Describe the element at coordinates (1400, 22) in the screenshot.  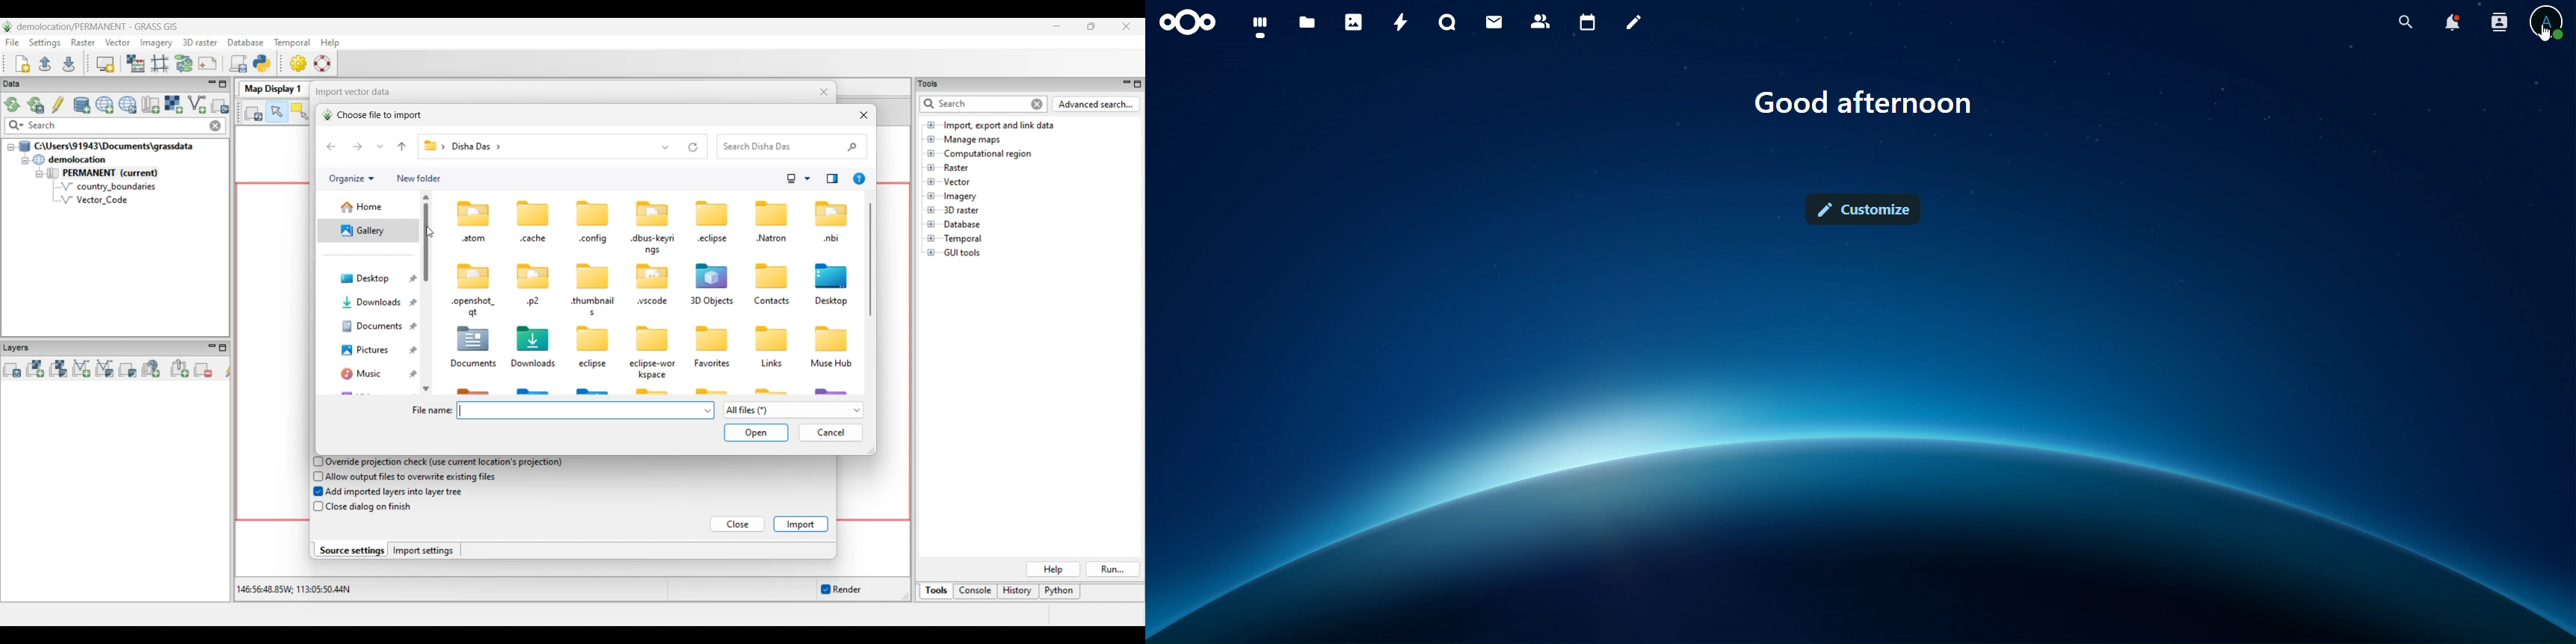
I see `activity` at that location.